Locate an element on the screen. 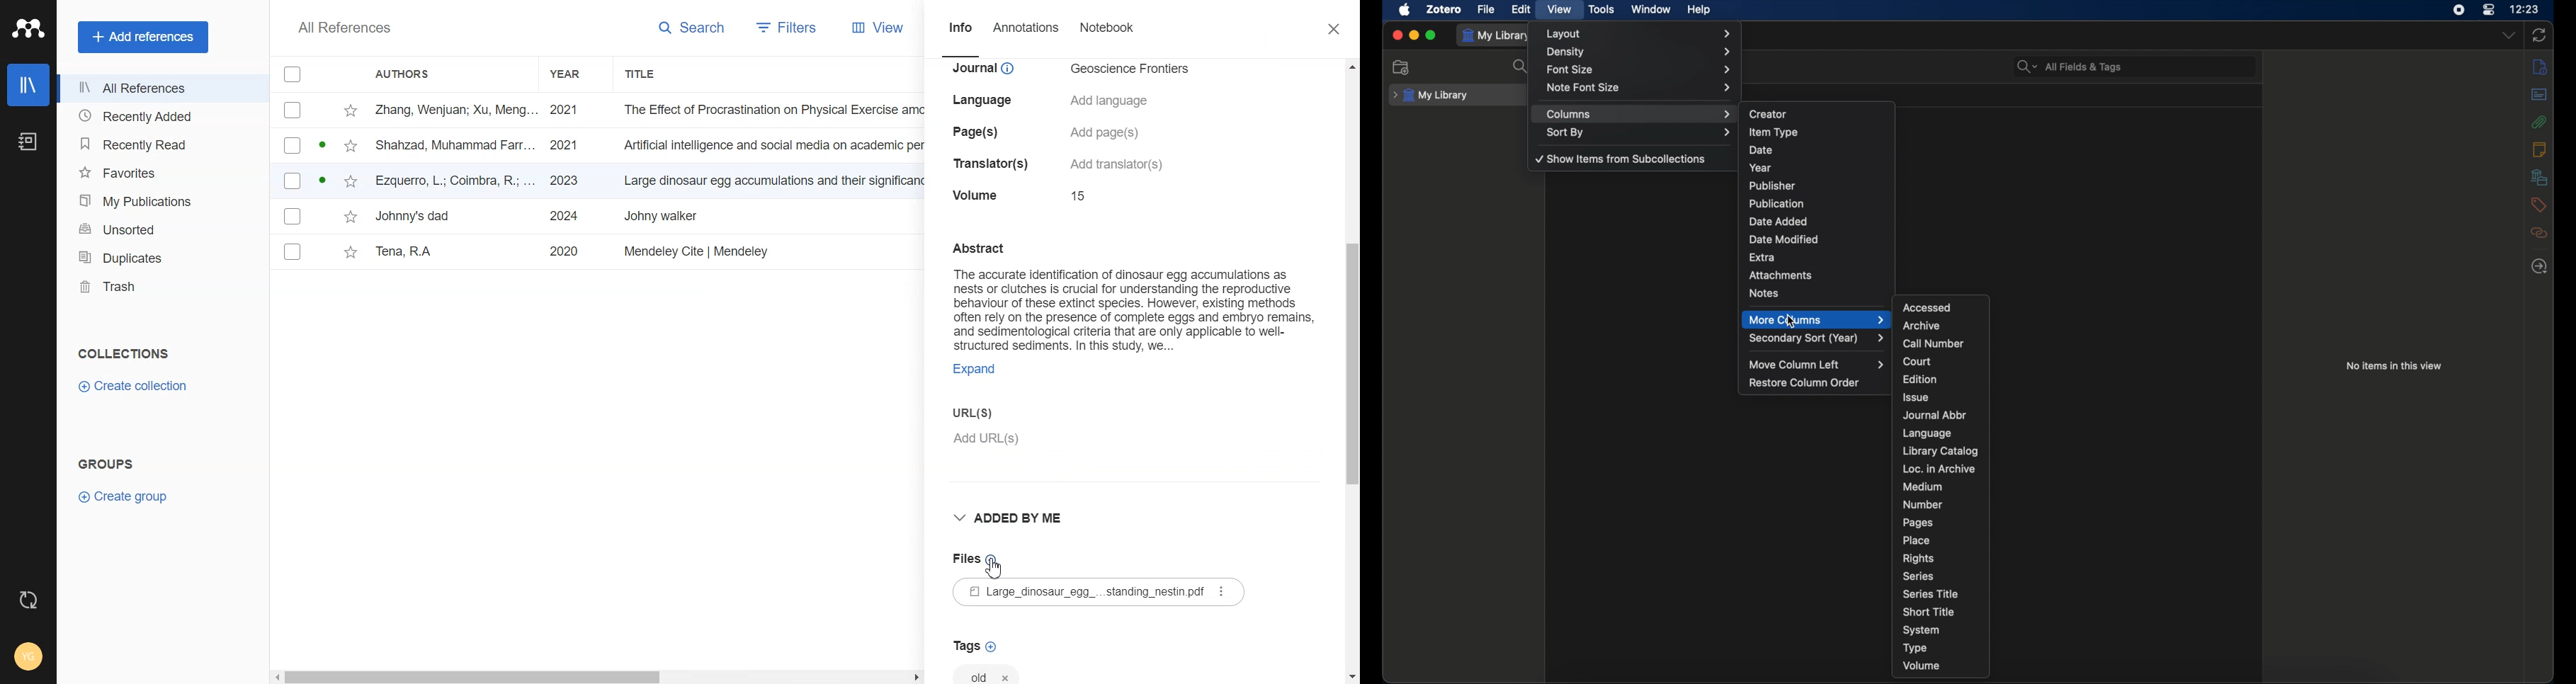 The image size is (2576, 700). abstract is located at coordinates (2539, 94).